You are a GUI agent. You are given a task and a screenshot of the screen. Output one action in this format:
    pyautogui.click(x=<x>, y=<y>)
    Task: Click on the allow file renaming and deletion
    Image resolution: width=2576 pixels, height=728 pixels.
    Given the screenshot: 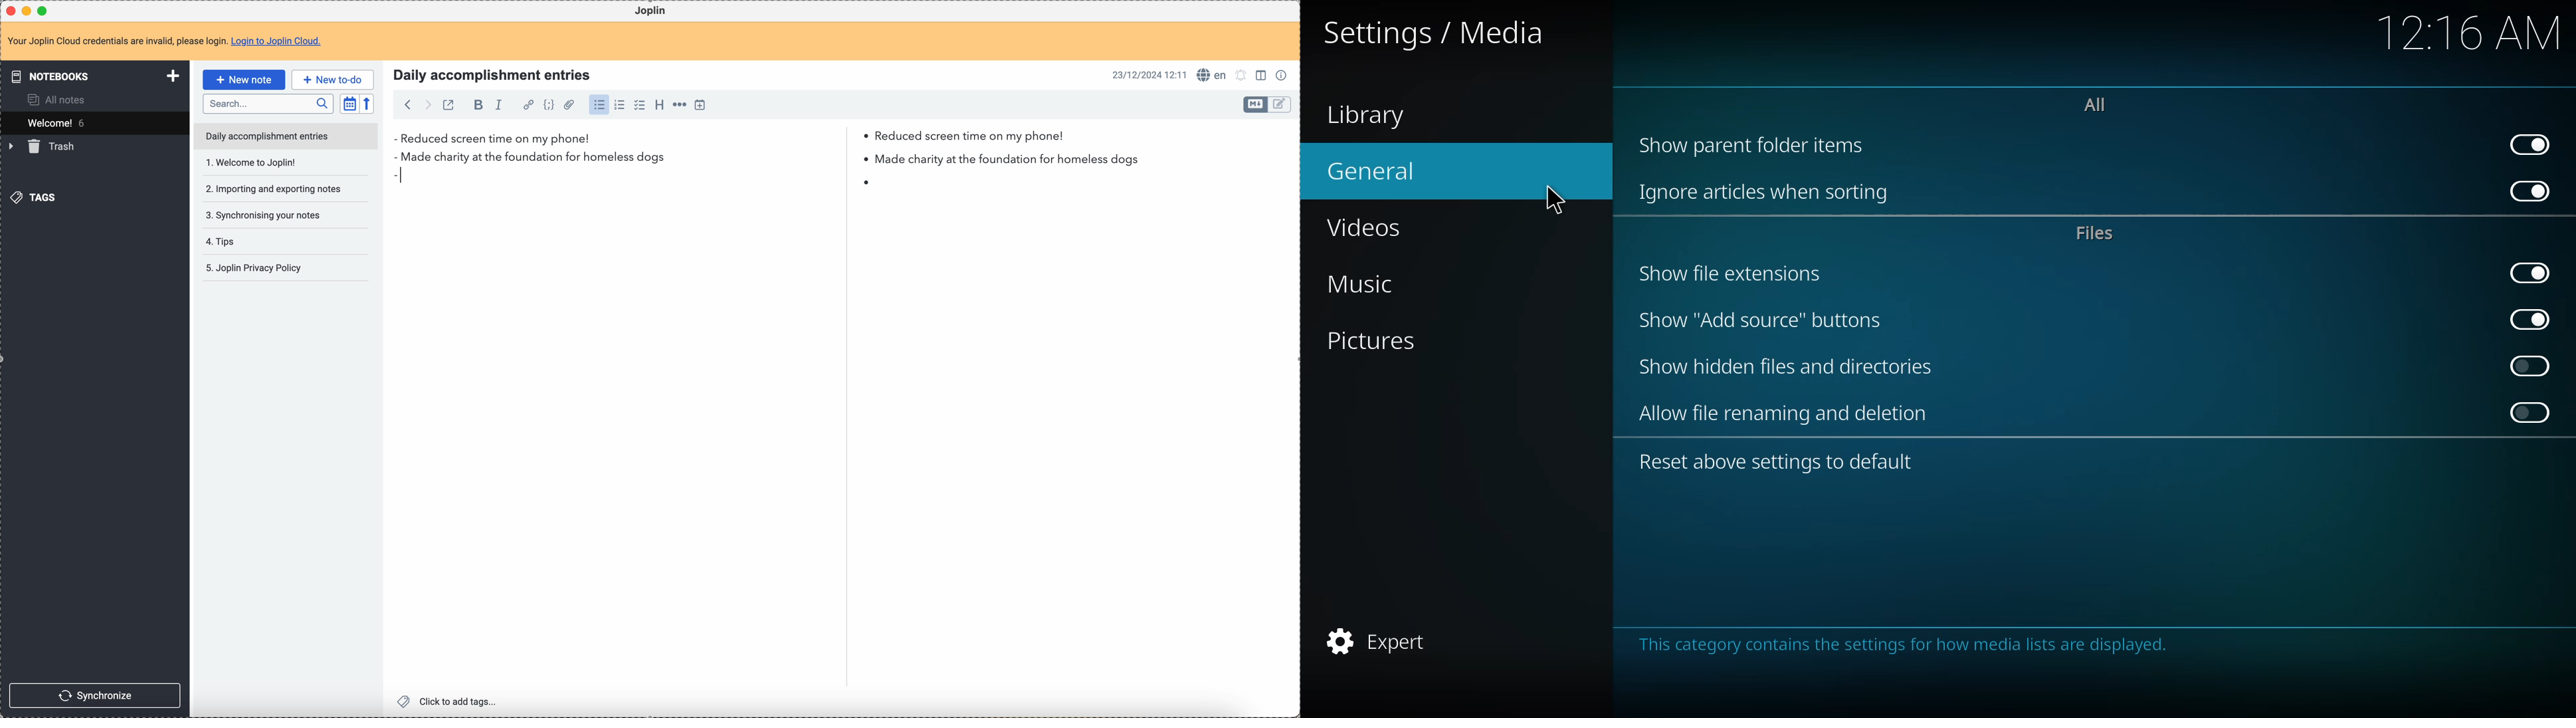 What is the action you would take?
    pyautogui.click(x=1787, y=414)
    